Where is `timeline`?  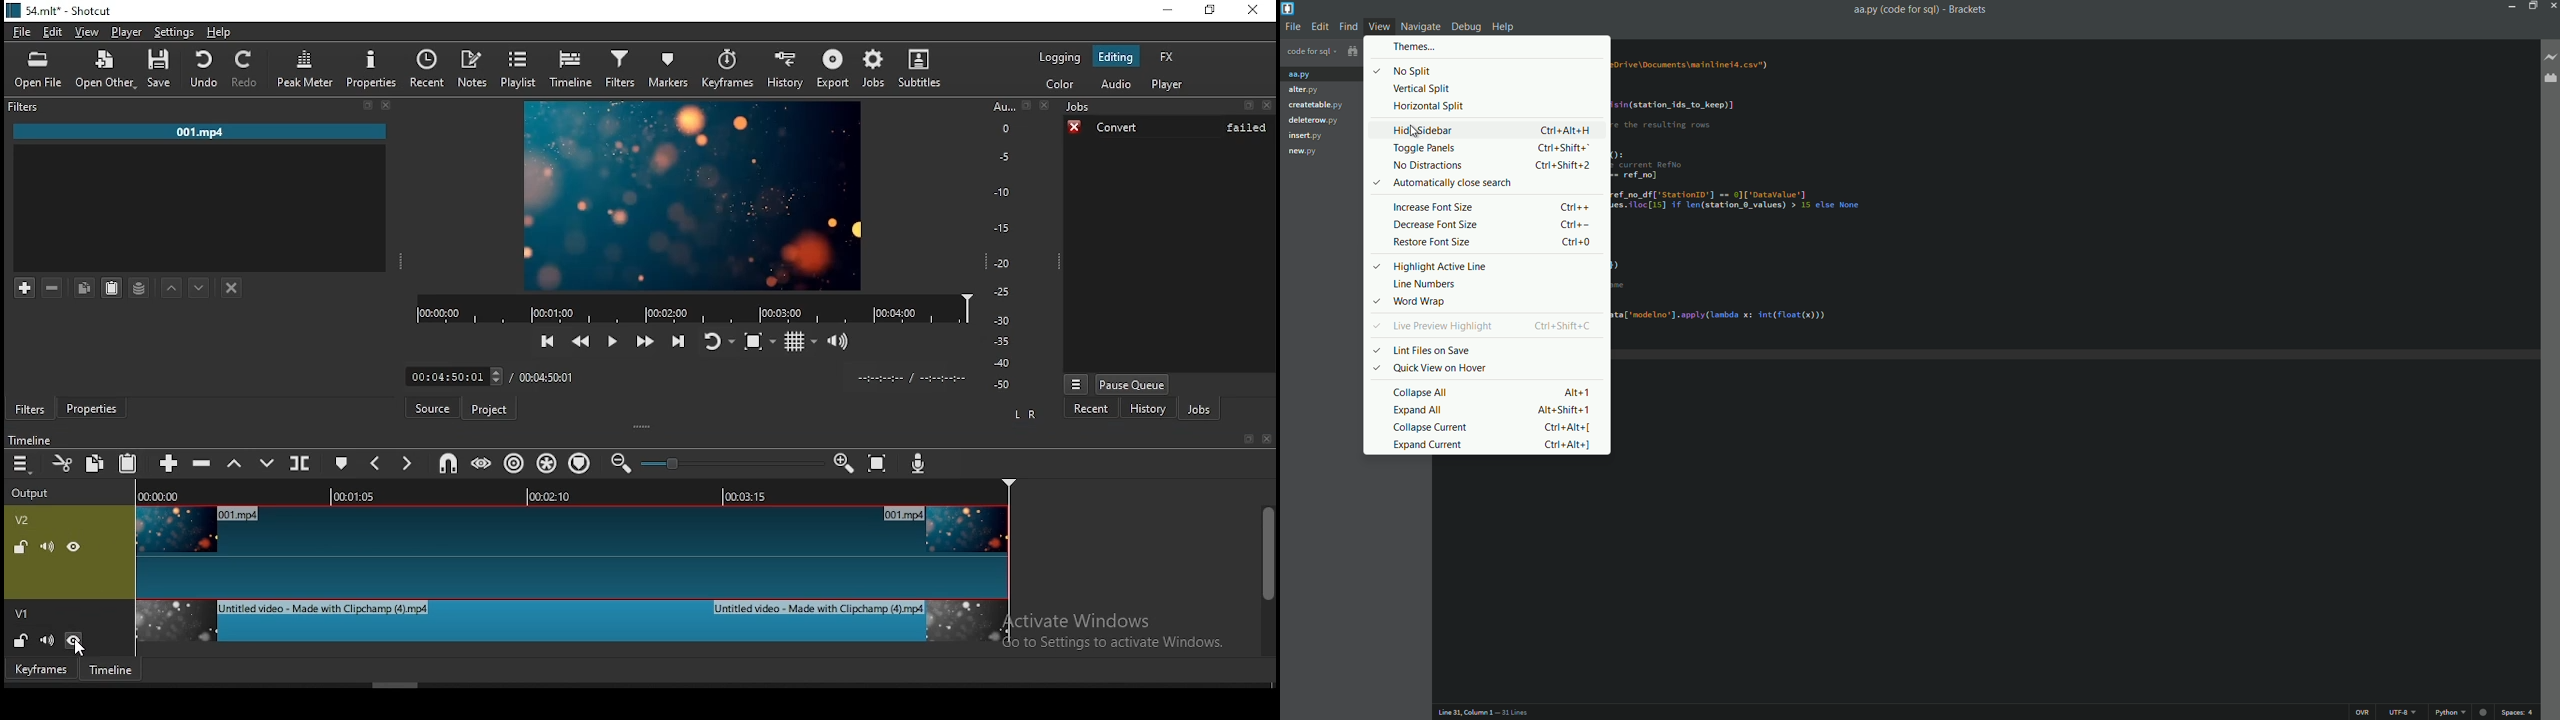 timeline is located at coordinates (571, 495).